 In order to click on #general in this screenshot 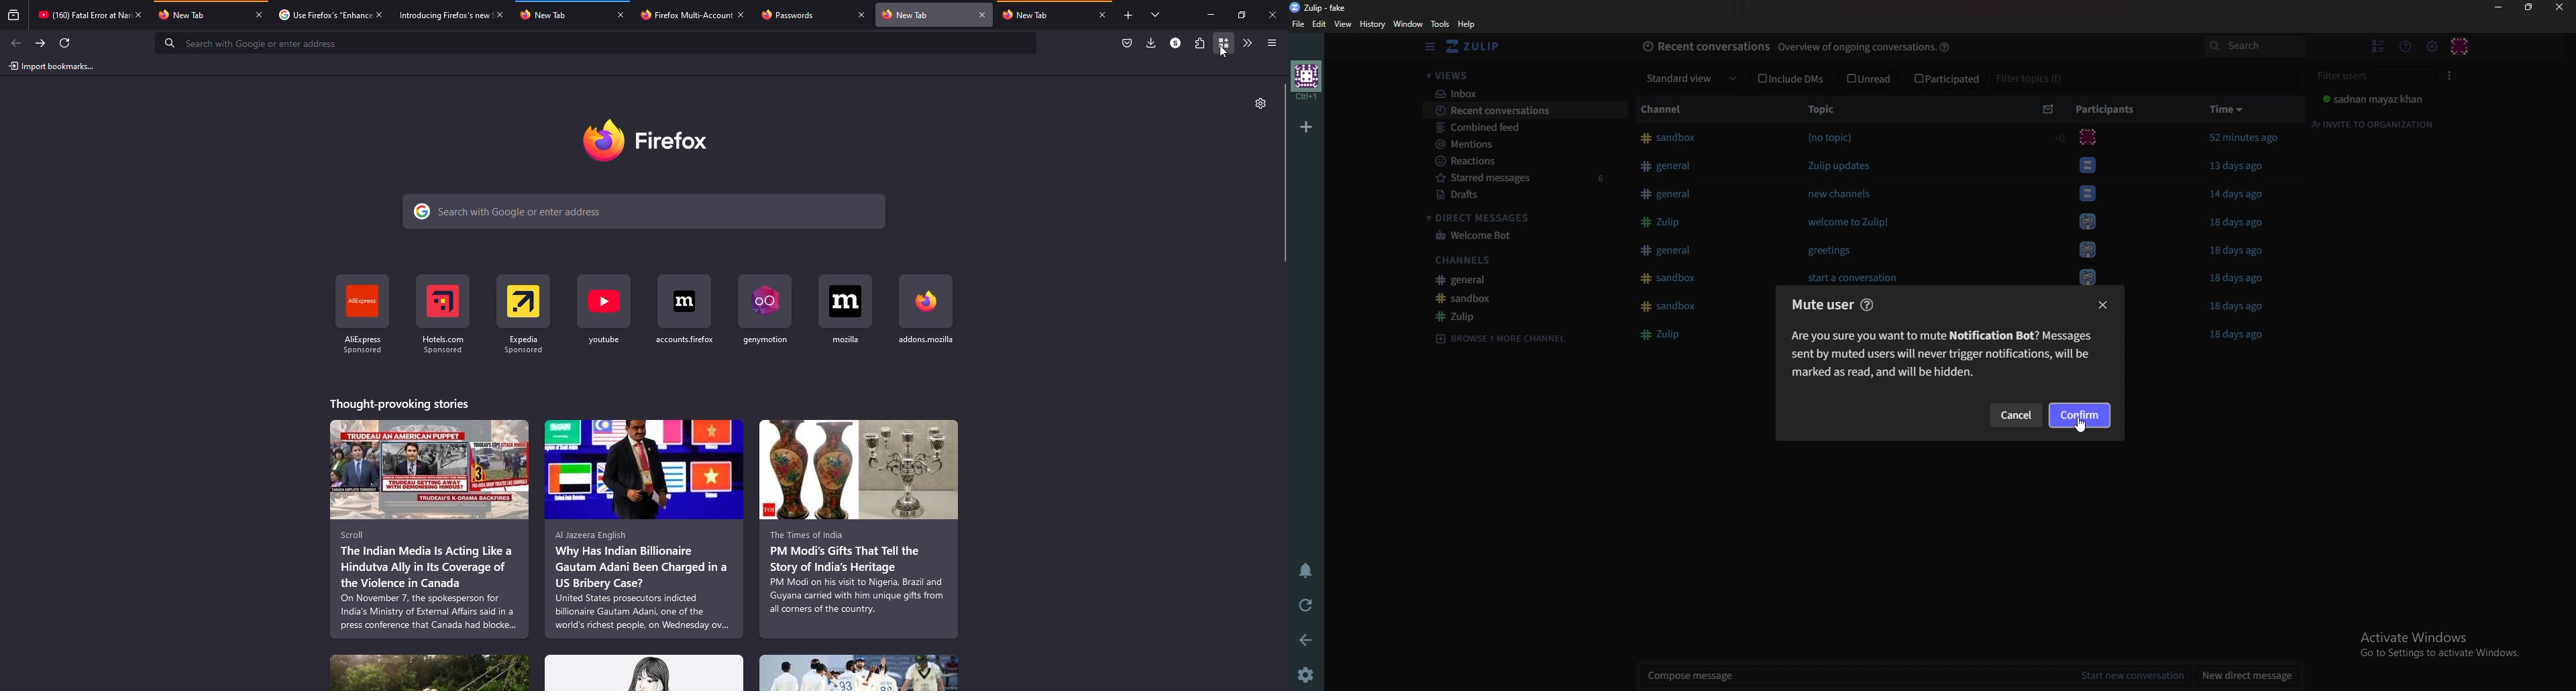, I will do `click(1670, 167)`.